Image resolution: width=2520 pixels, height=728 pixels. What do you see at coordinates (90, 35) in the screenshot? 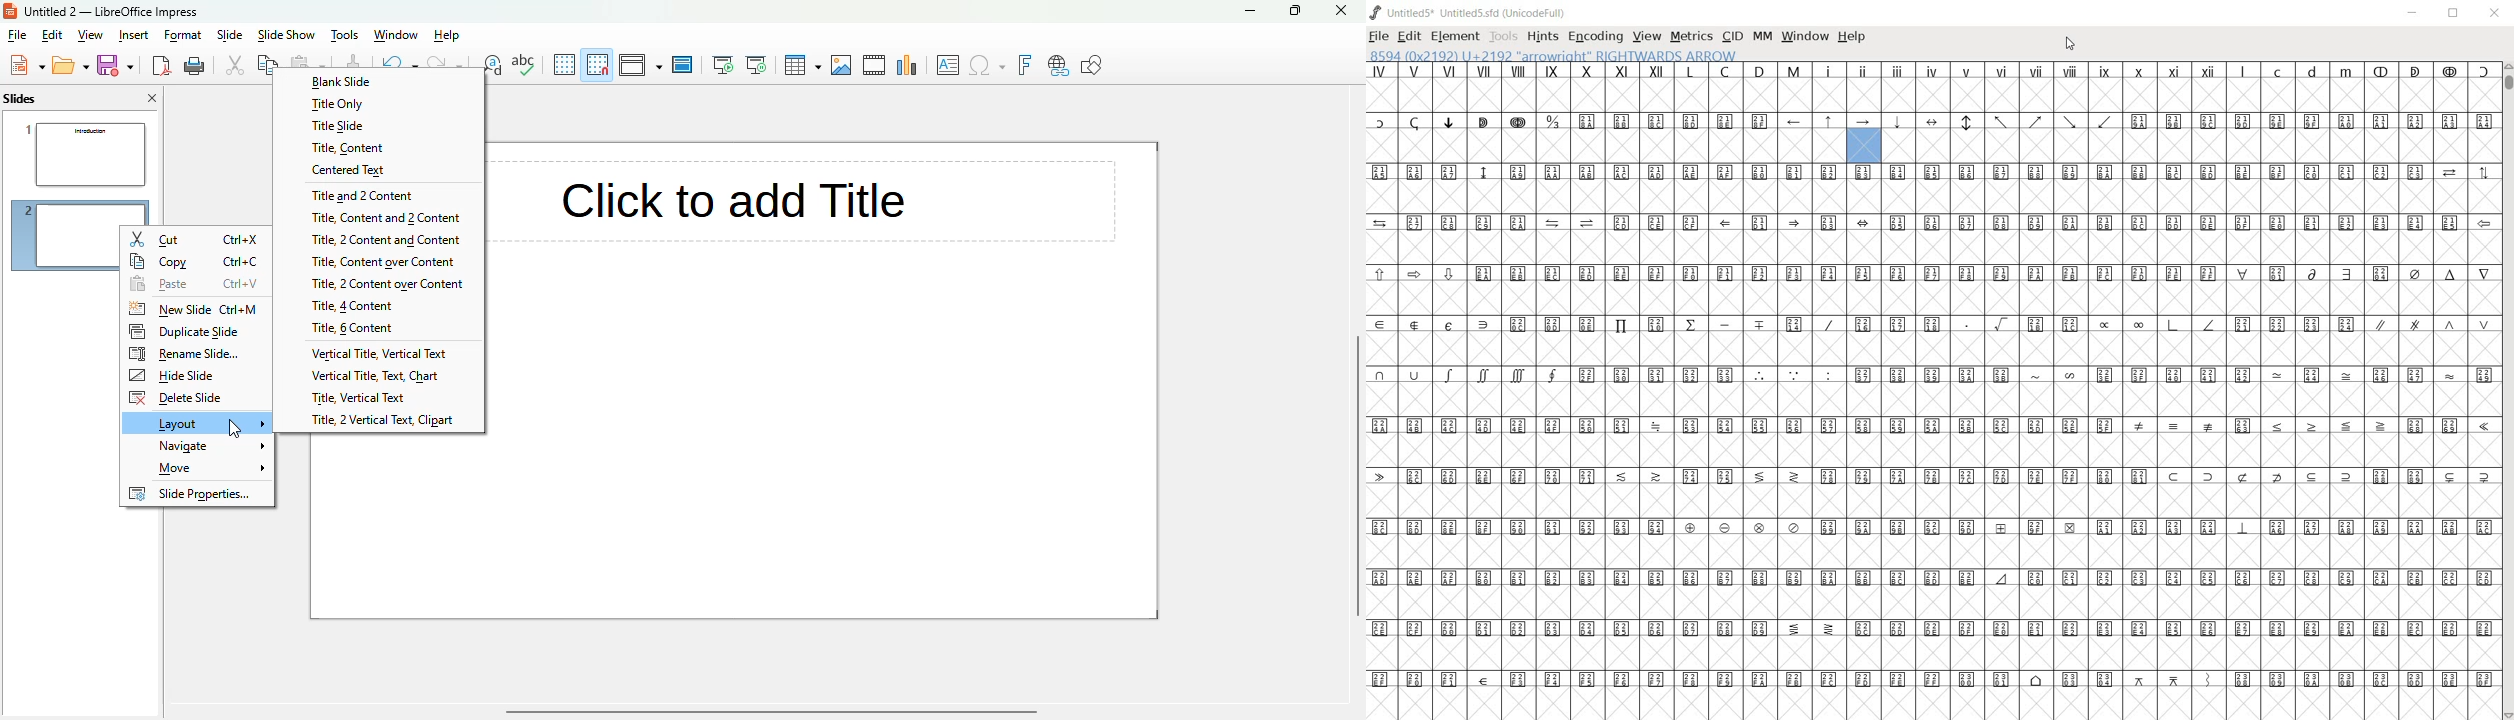
I see `view` at bounding box center [90, 35].